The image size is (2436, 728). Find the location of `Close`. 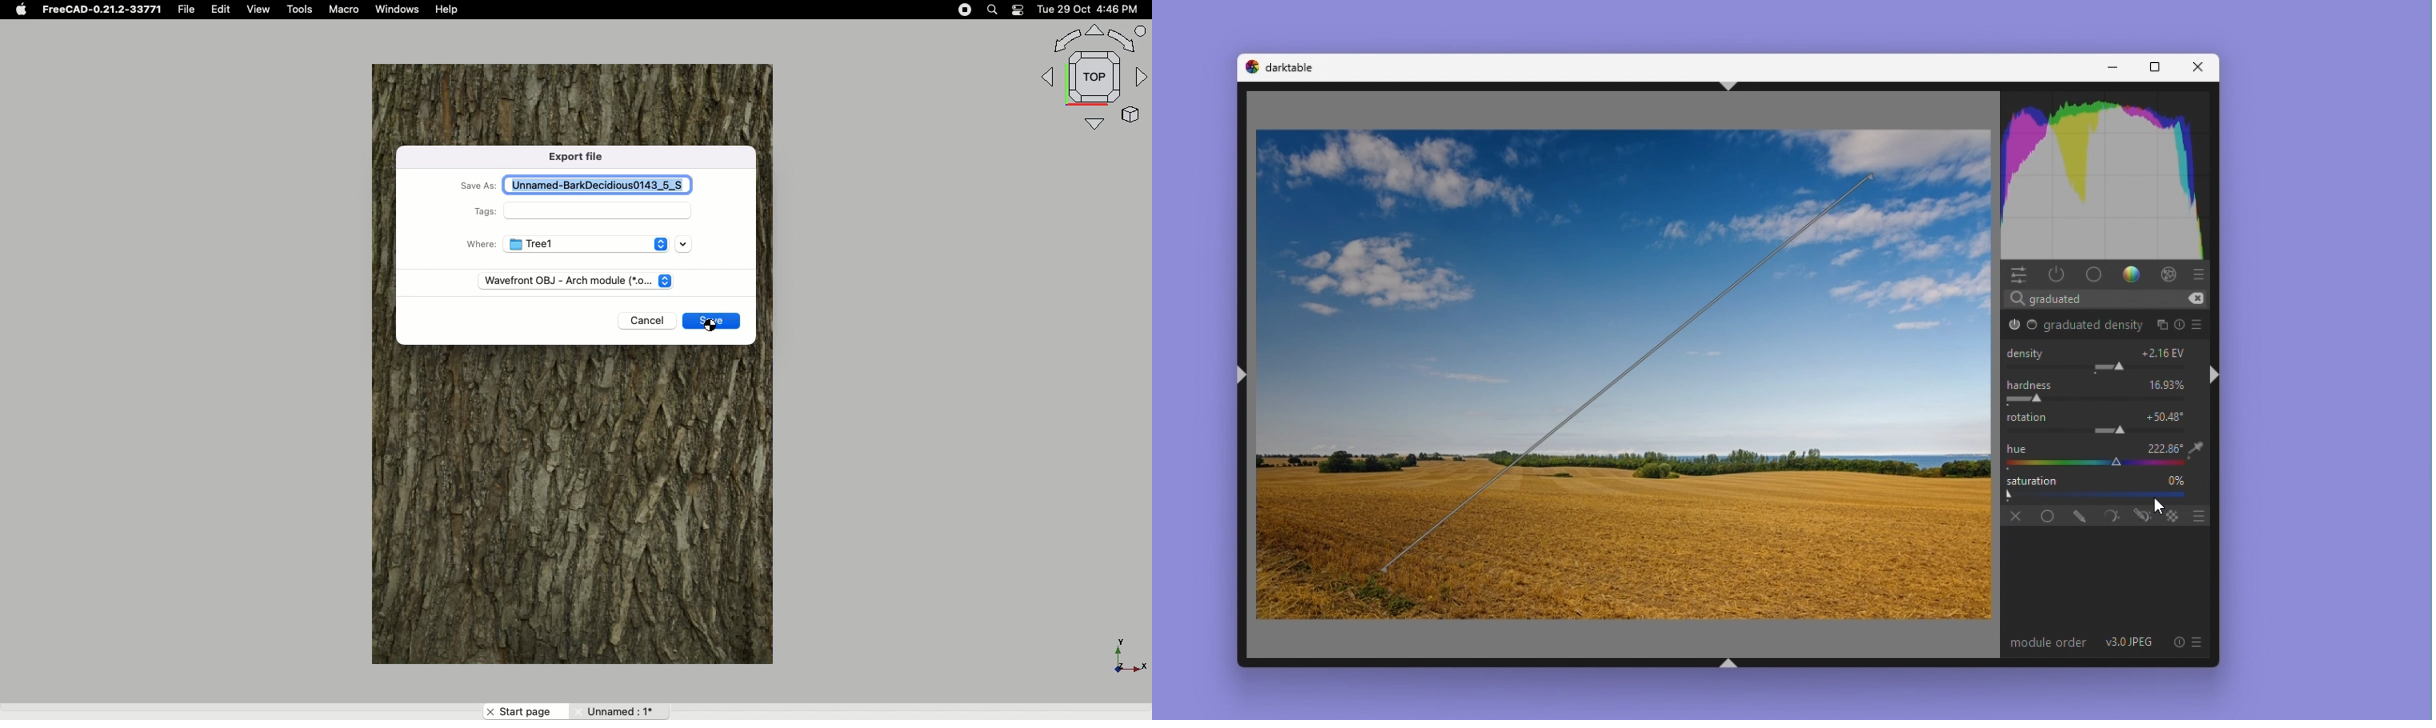

Close is located at coordinates (2195, 67).